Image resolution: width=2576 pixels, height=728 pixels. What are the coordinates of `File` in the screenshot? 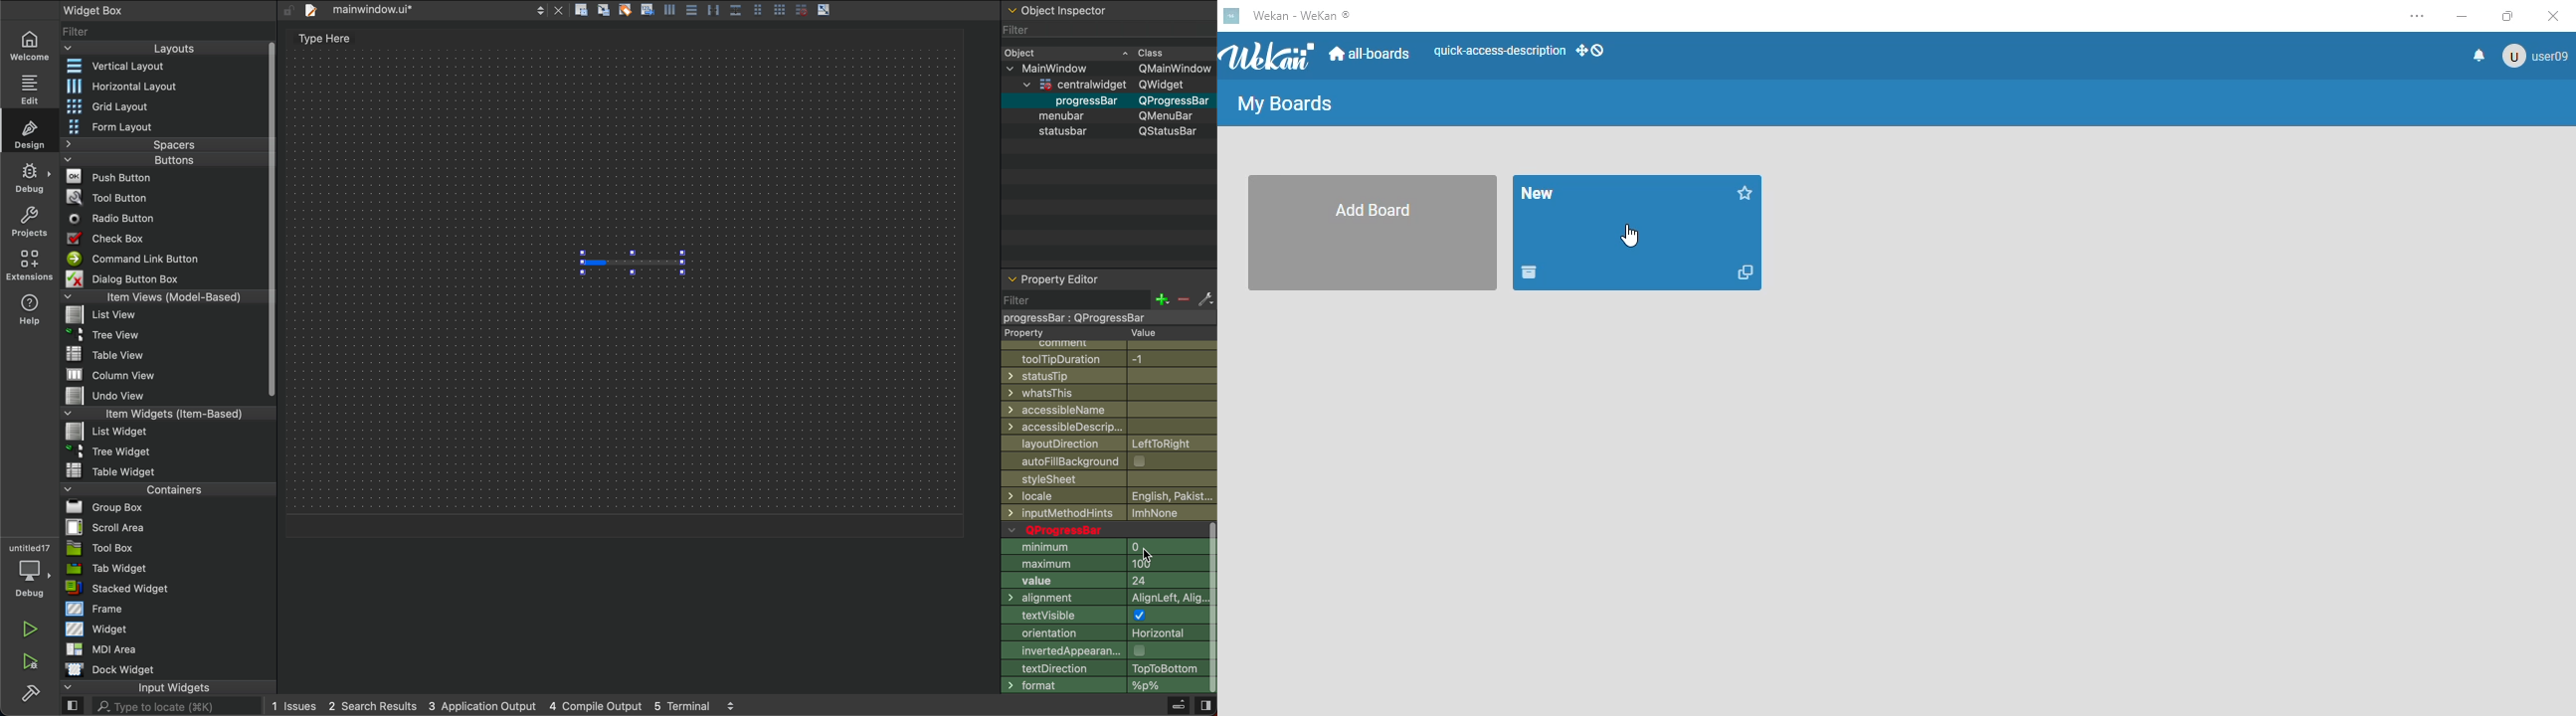 It's located at (110, 354).